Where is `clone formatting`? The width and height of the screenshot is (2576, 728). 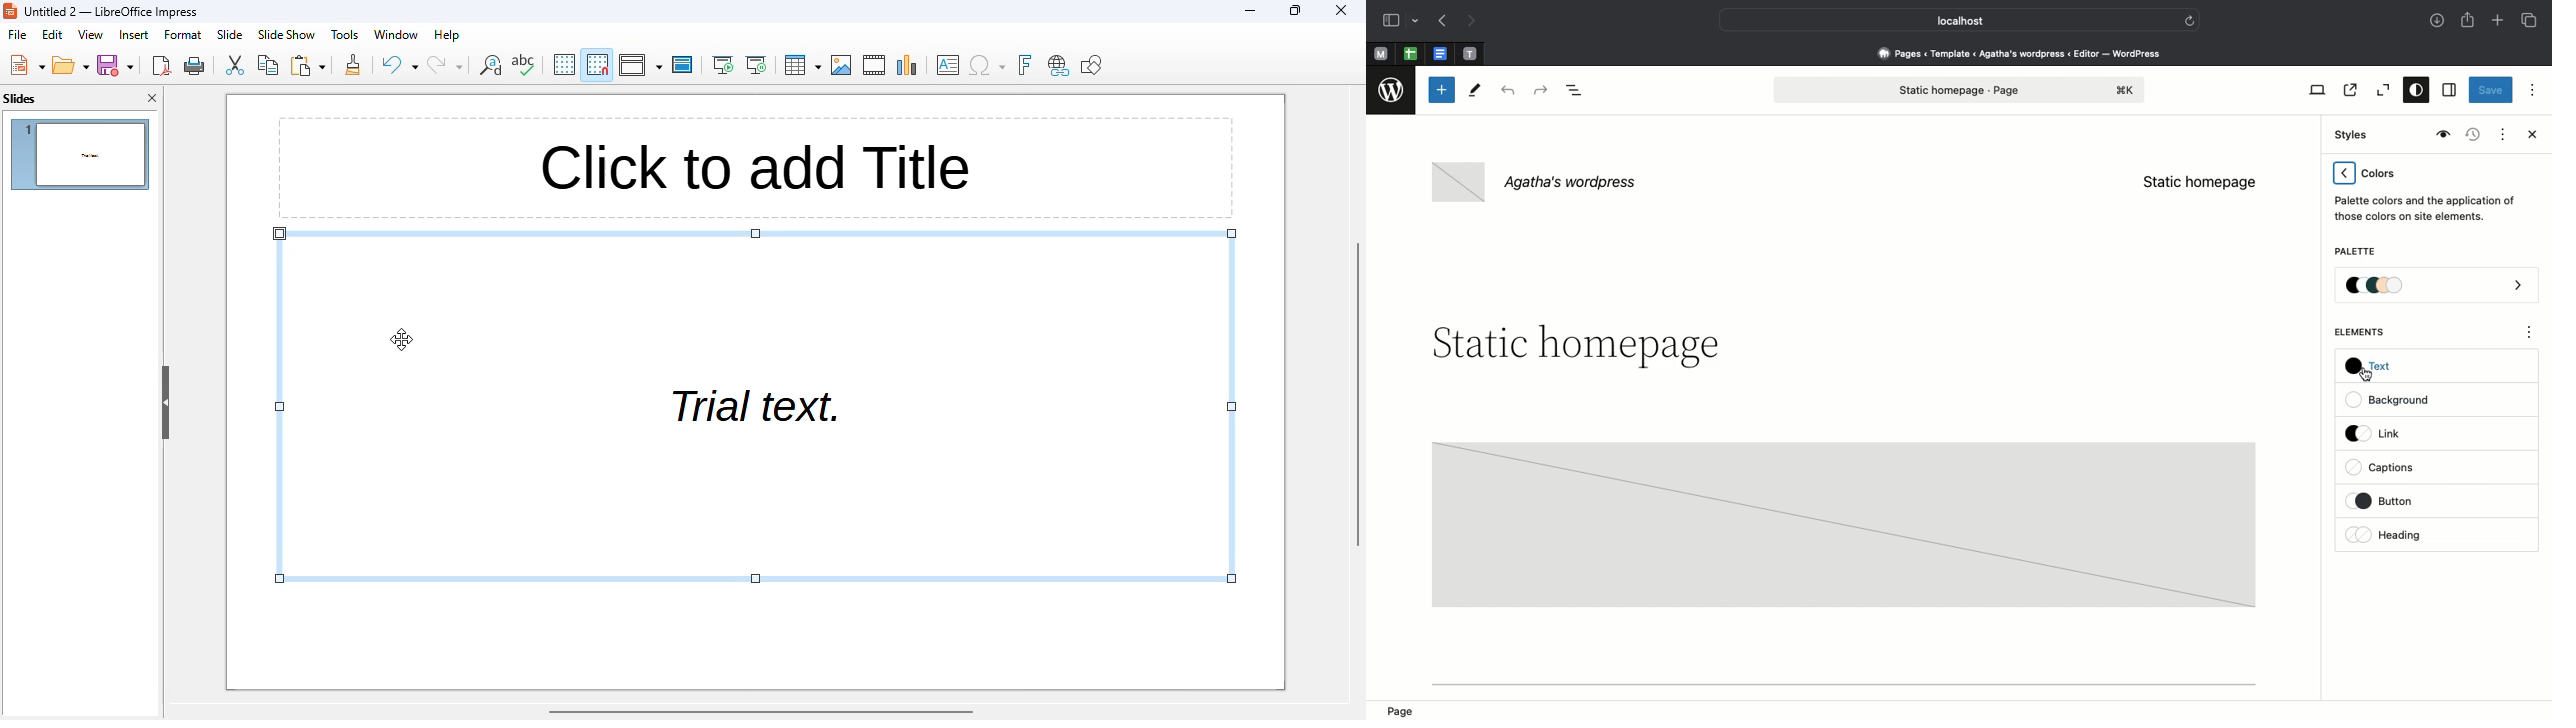 clone formatting is located at coordinates (353, 64).